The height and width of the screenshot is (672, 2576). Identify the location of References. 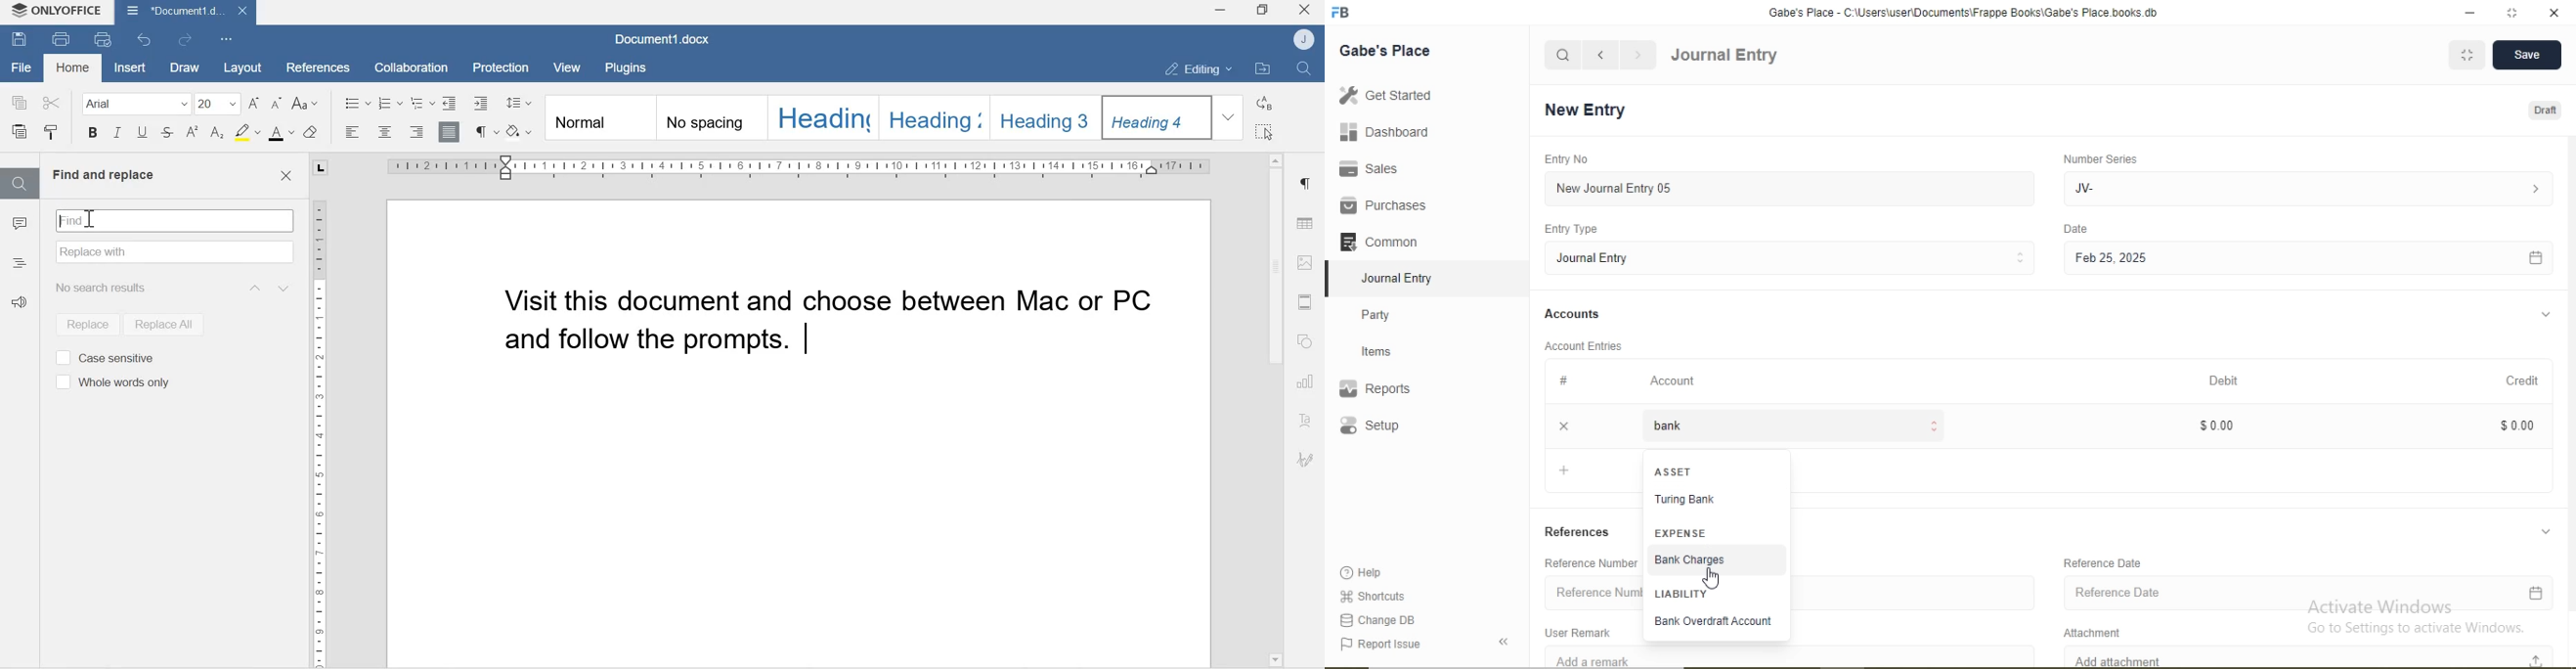
(313, 66).